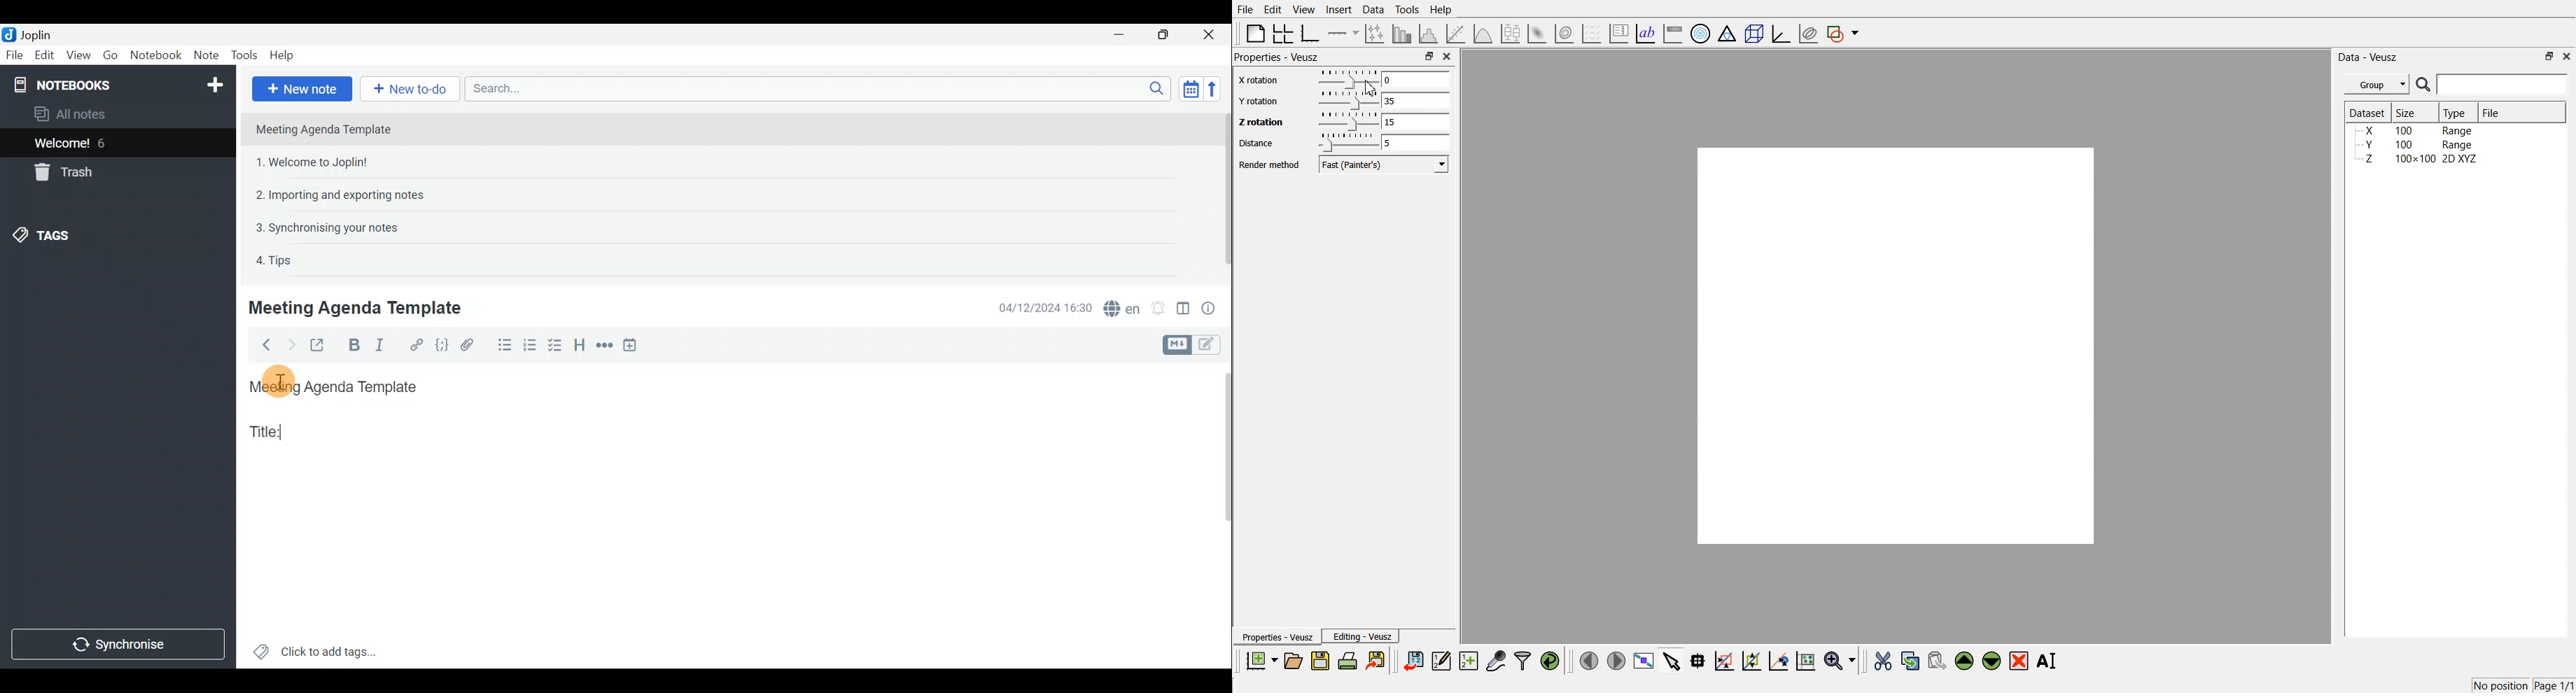  What do you see at coordinates (91, 114) in the screenshot?
I see `All notes` at bounding box center [91, 114].